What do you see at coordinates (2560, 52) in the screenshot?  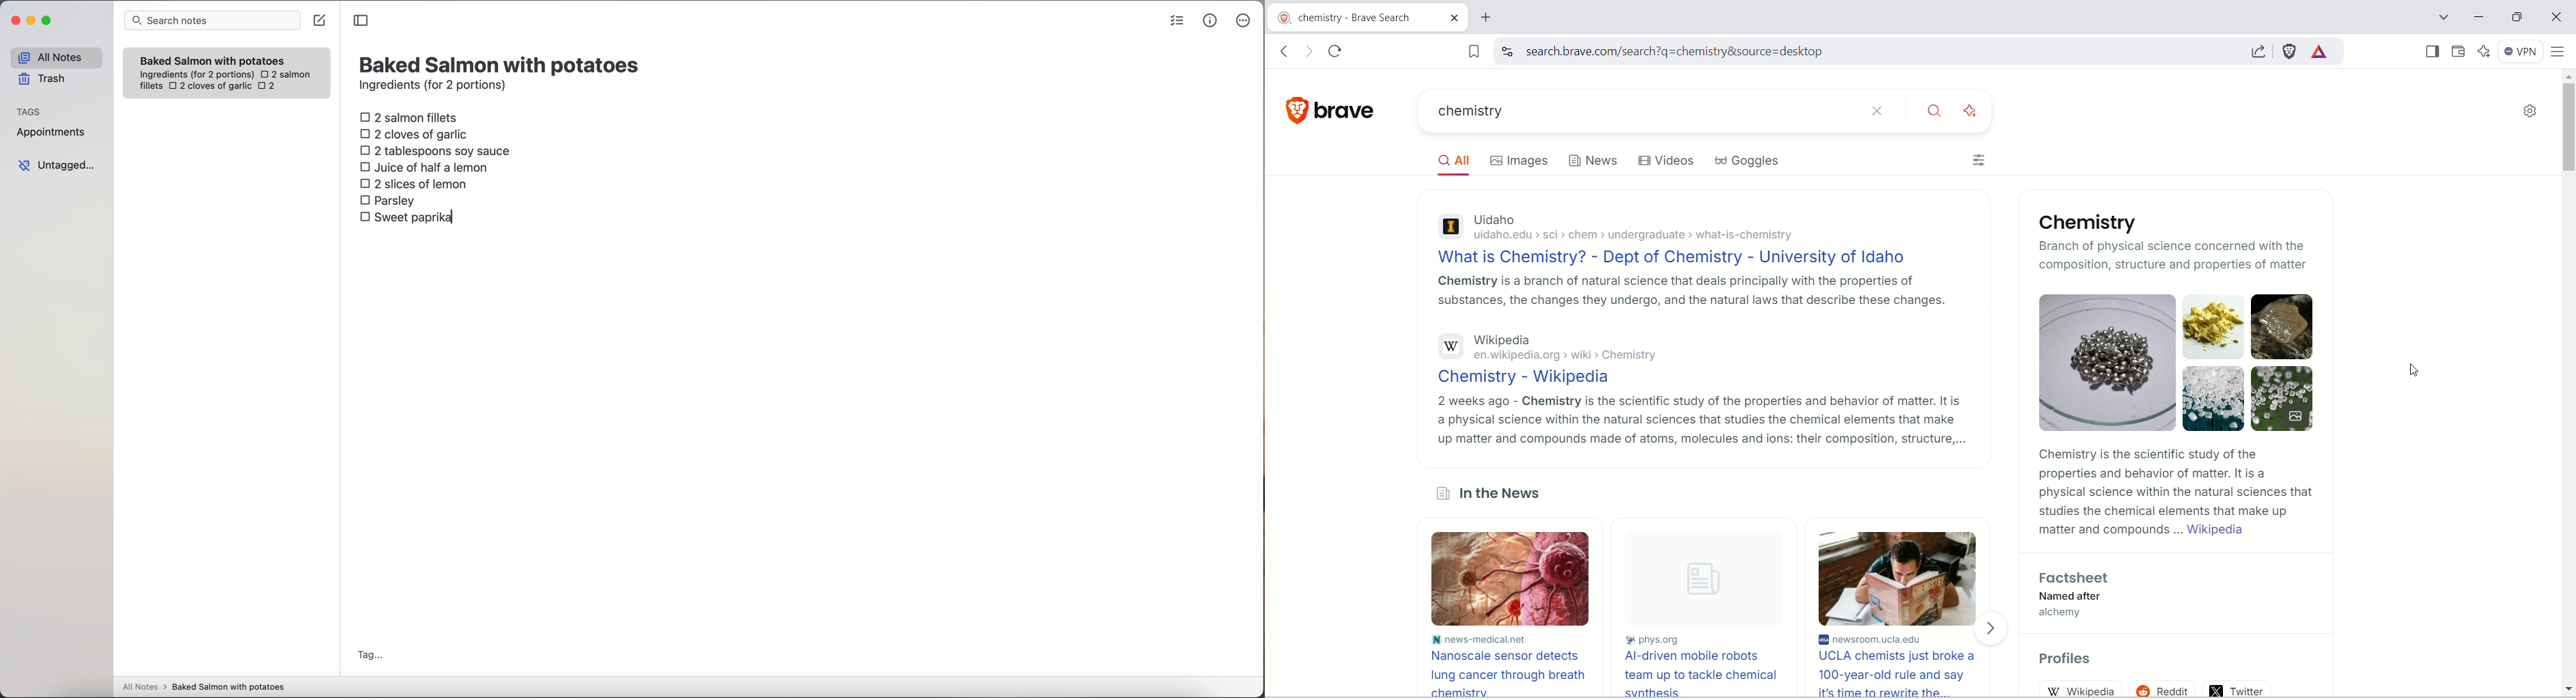 I see `customize and control board` at bounding box center [2560, 52].